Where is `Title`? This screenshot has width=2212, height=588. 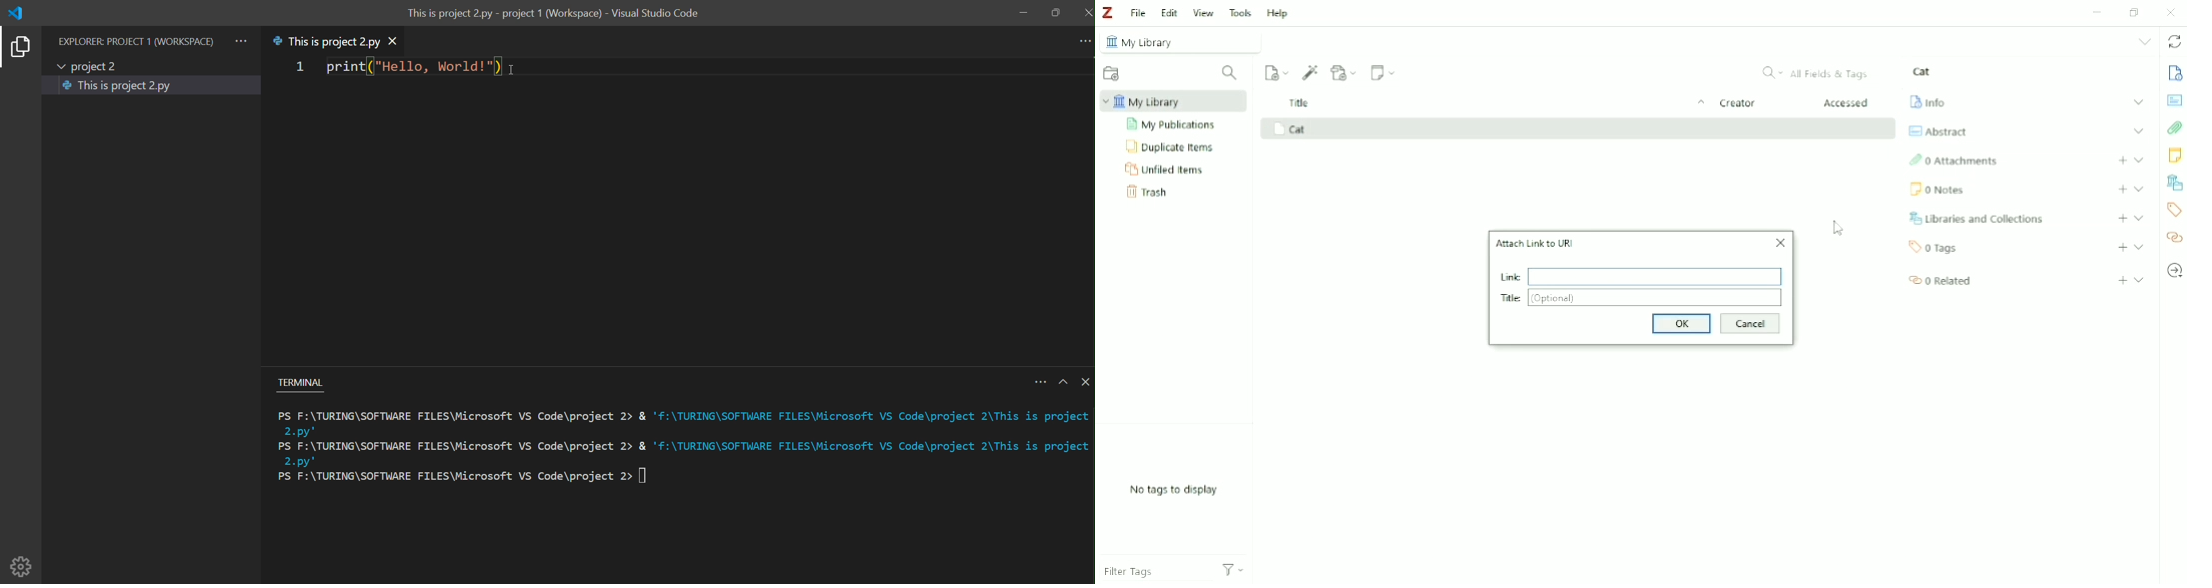
Title is located at coordinates (1499, 104).